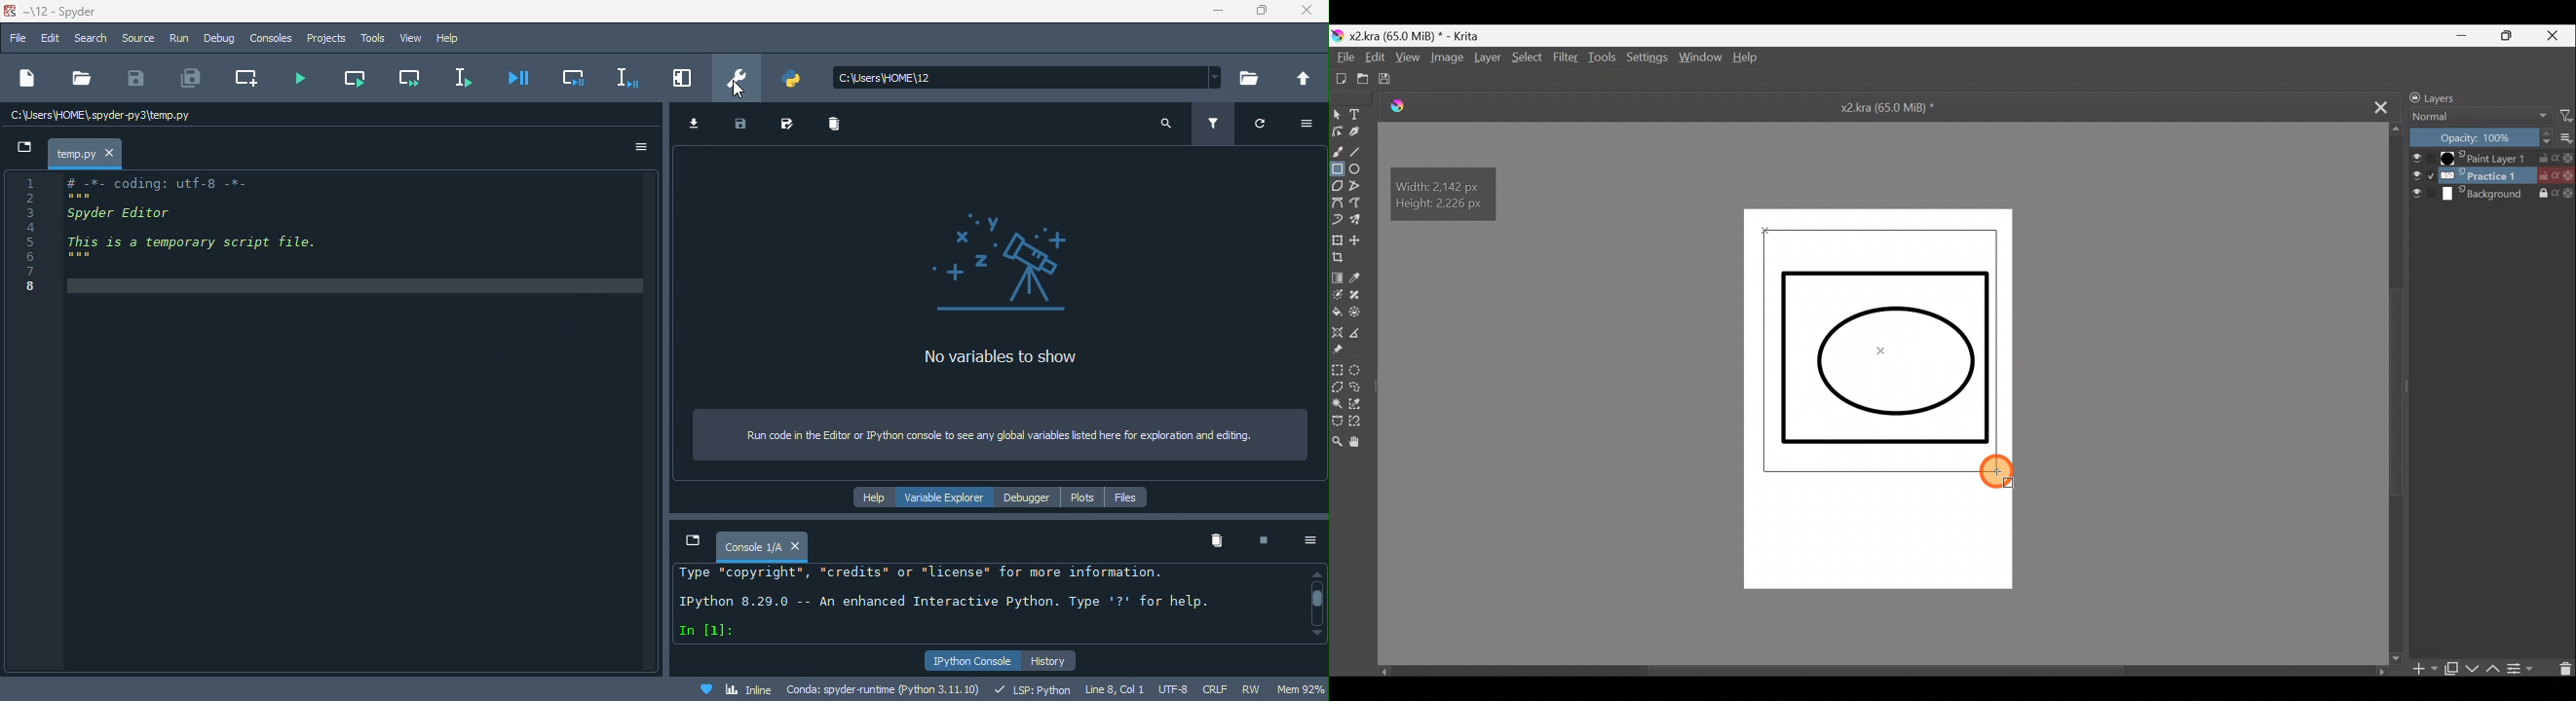 This screenshot has width=2576, height=728. I want to click on ipython console, so click(970, 660).